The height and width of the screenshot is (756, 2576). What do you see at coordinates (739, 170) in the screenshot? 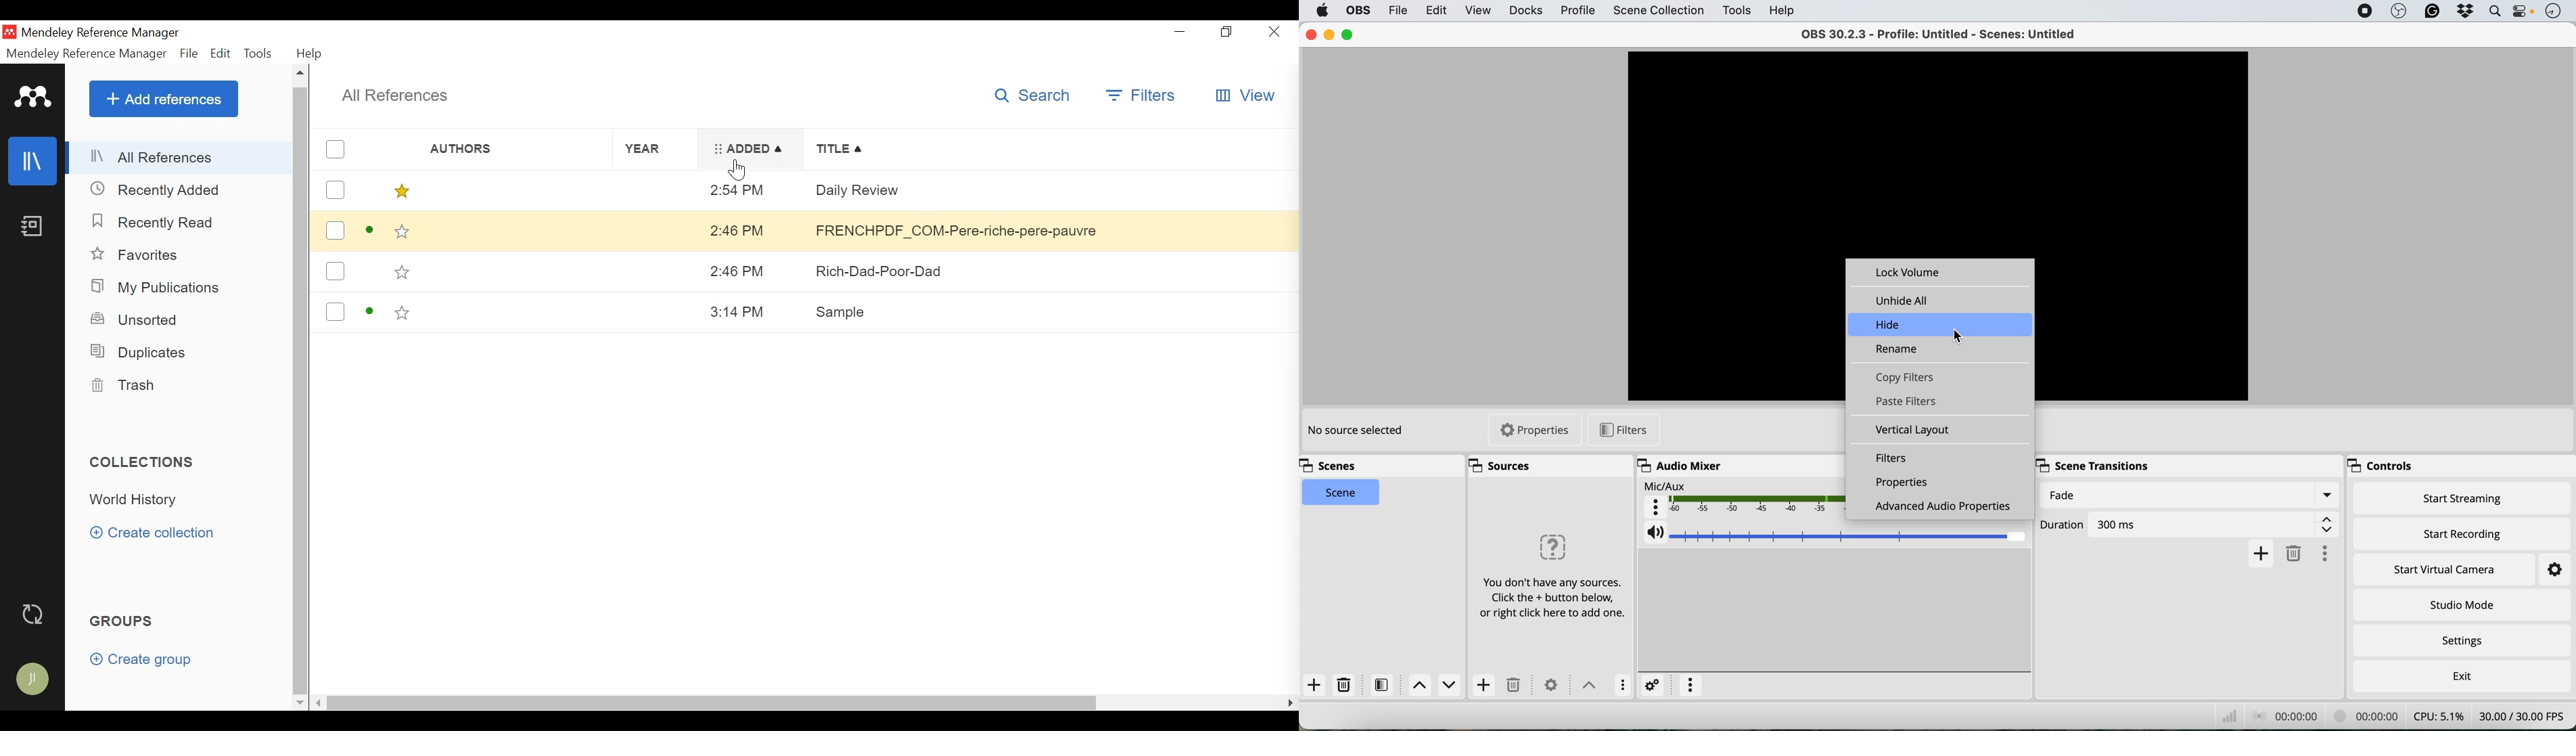
I see `Cursor` at bounding box center [739, 170].